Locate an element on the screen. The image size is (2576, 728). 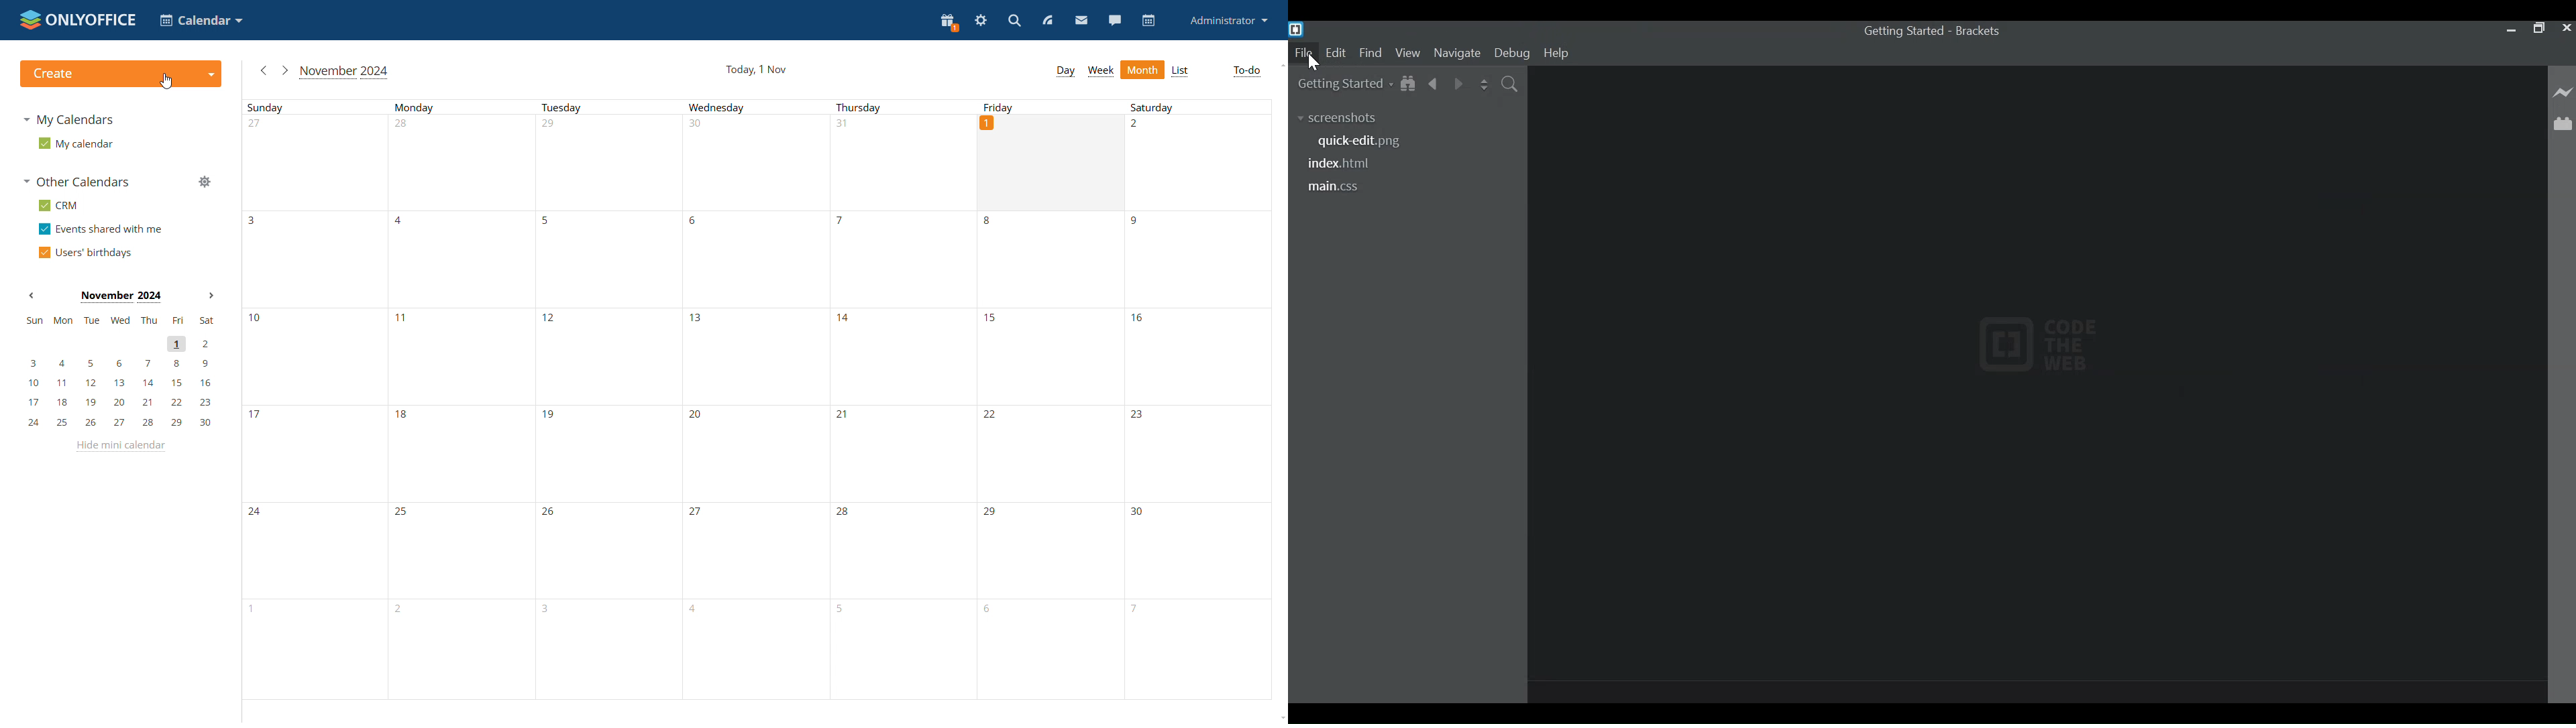
talk is located at coordinates (1115, 21).